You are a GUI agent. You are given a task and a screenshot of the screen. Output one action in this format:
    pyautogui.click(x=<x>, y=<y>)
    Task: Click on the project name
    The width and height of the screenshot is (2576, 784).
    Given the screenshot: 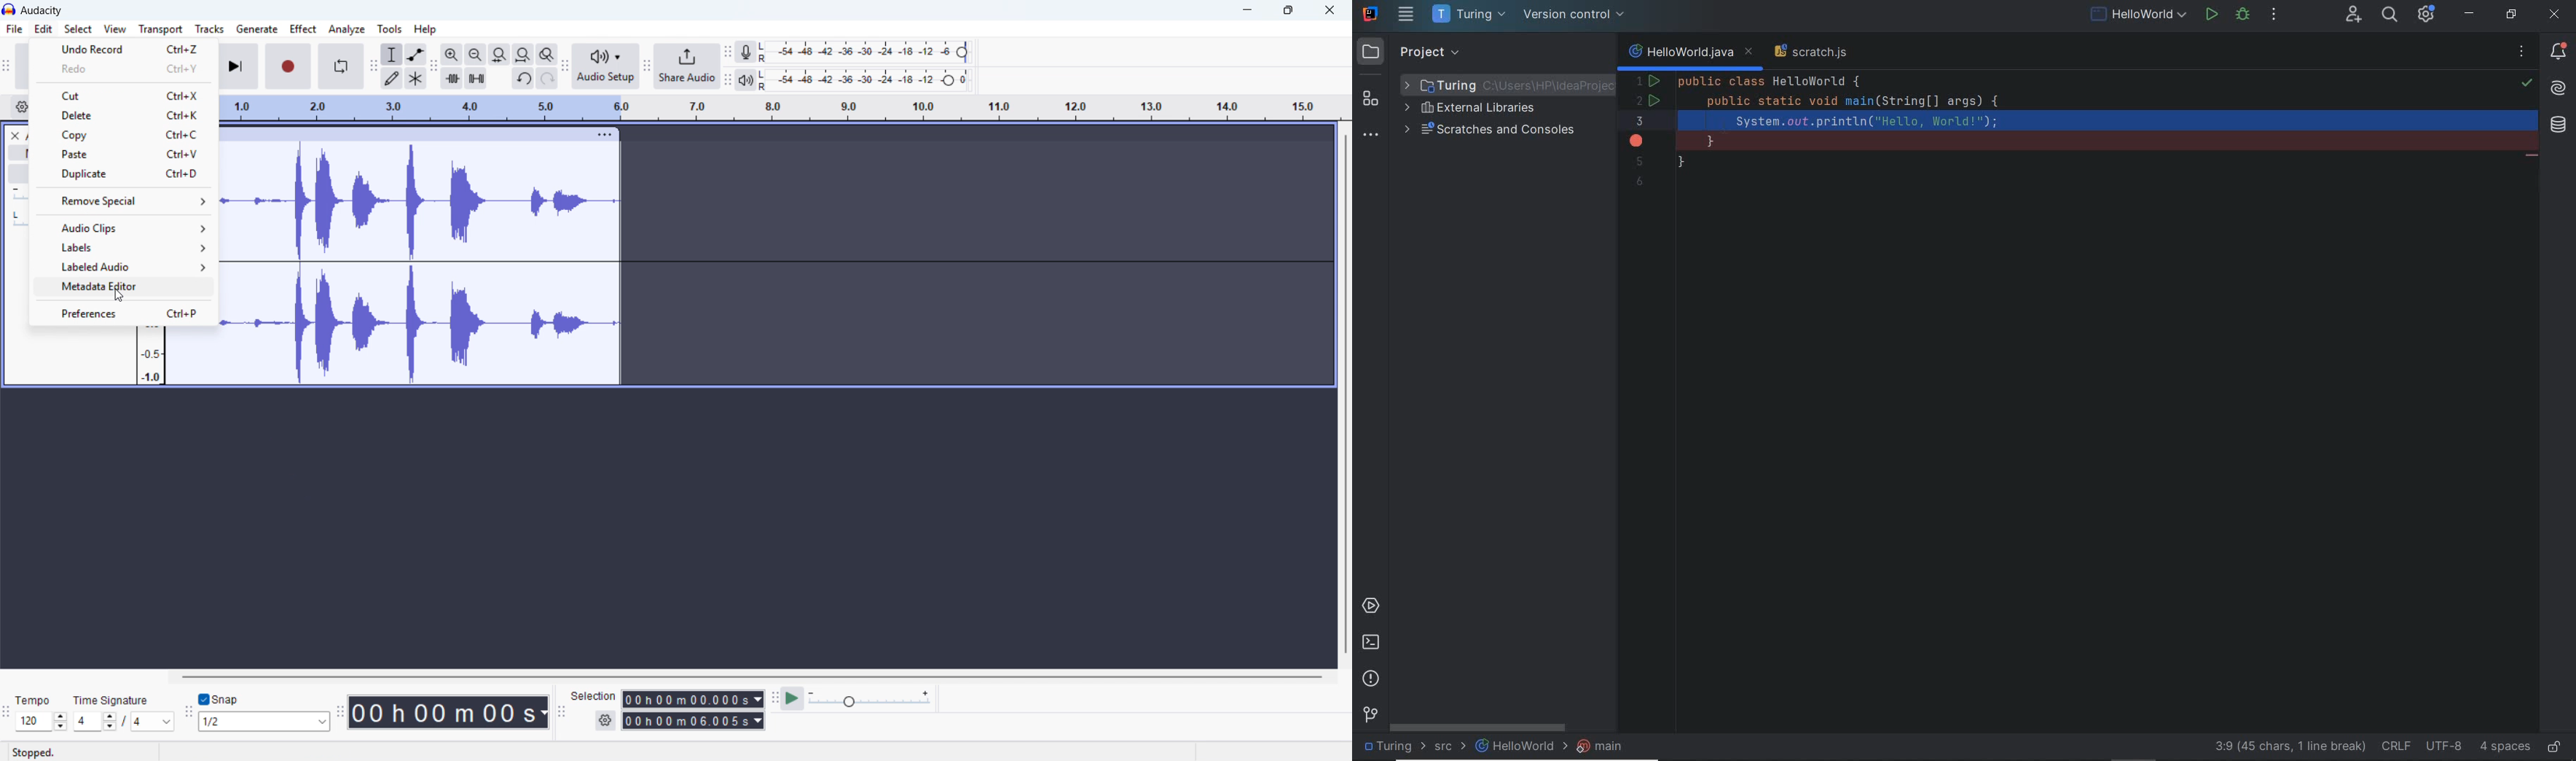 What is the action you would take?
    pyautogui.click(x=1392, y=746)
    